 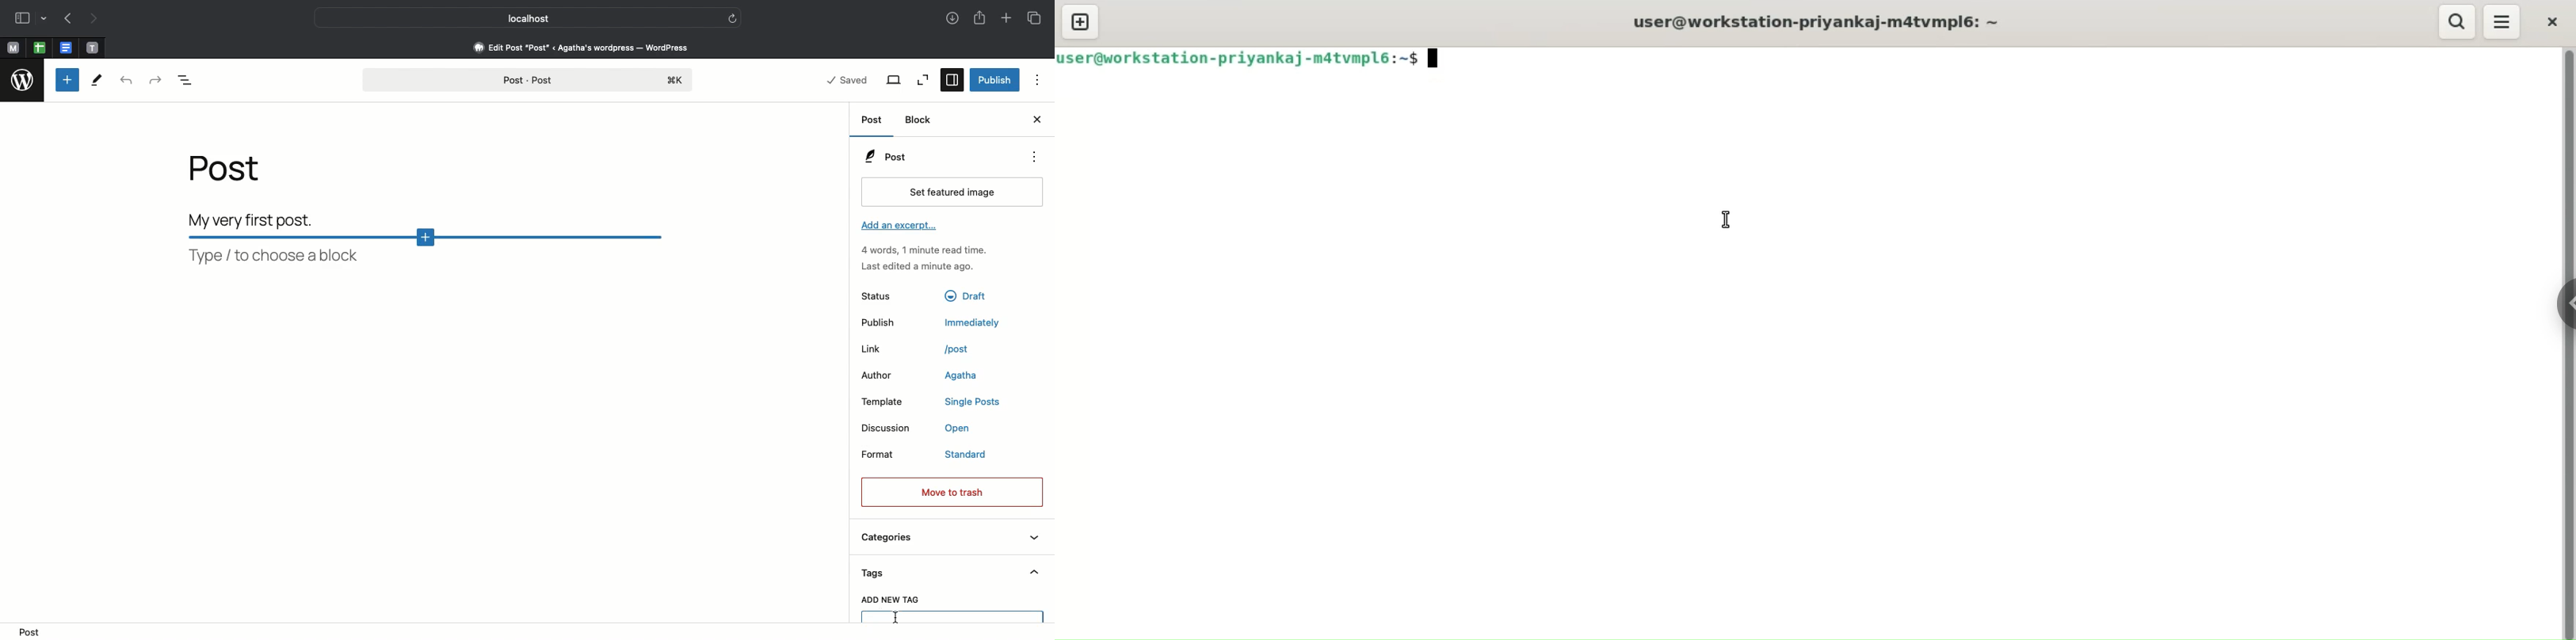 I want to click on View, so click(x=895, y=80).